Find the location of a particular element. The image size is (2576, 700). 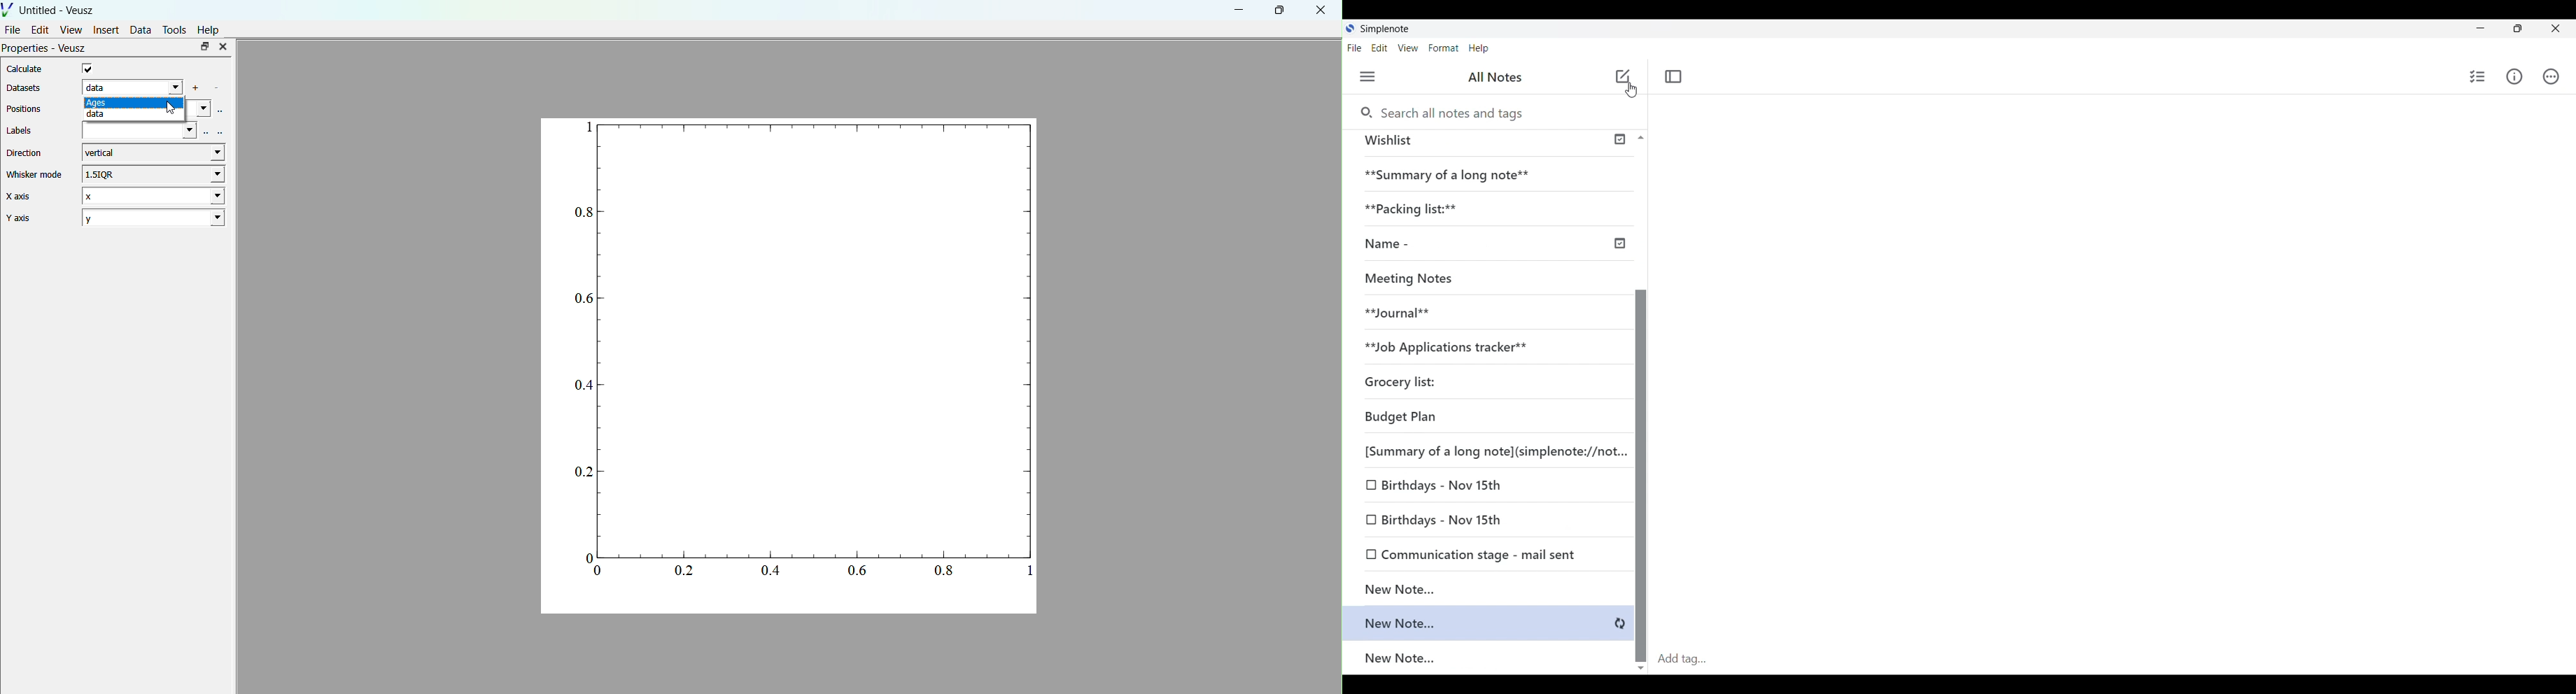

syncing is located at coordinates (1622, 626).